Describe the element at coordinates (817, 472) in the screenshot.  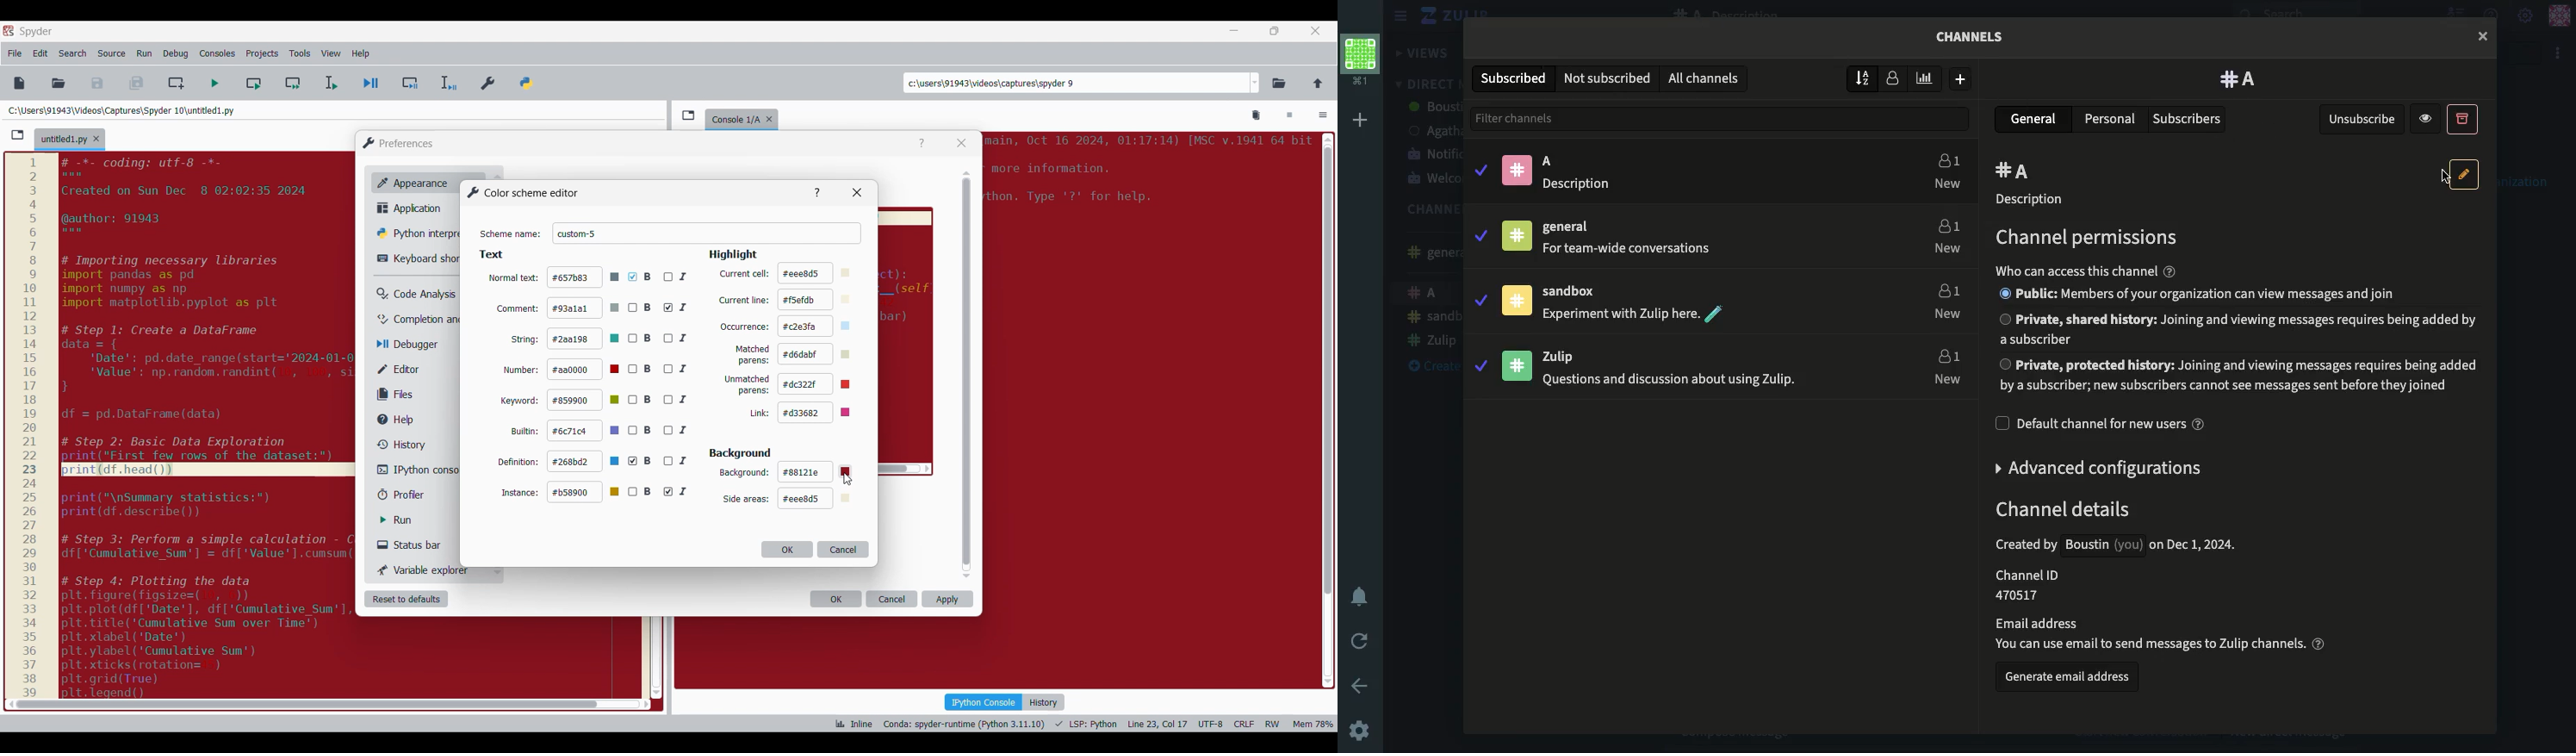
I see `#88121e` at that location.